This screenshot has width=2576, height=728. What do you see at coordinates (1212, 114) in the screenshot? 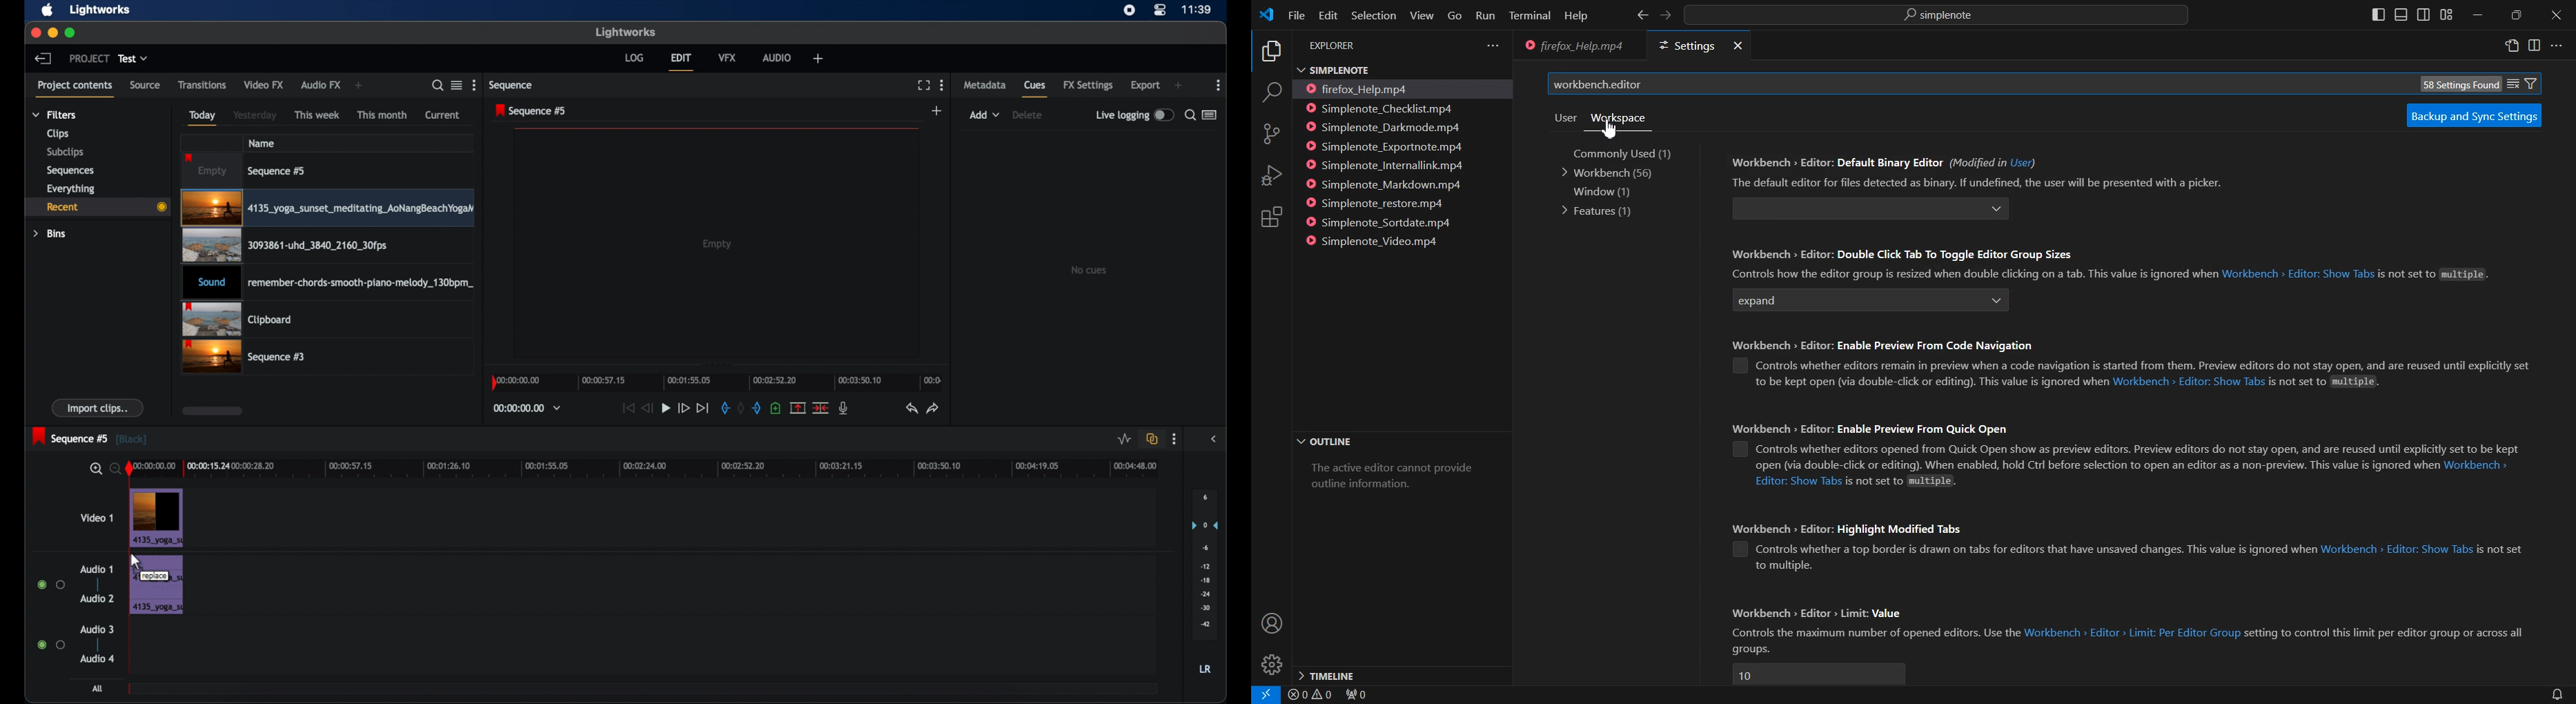
I see `toggle list or logger view` at bounding box center [1212, 114].